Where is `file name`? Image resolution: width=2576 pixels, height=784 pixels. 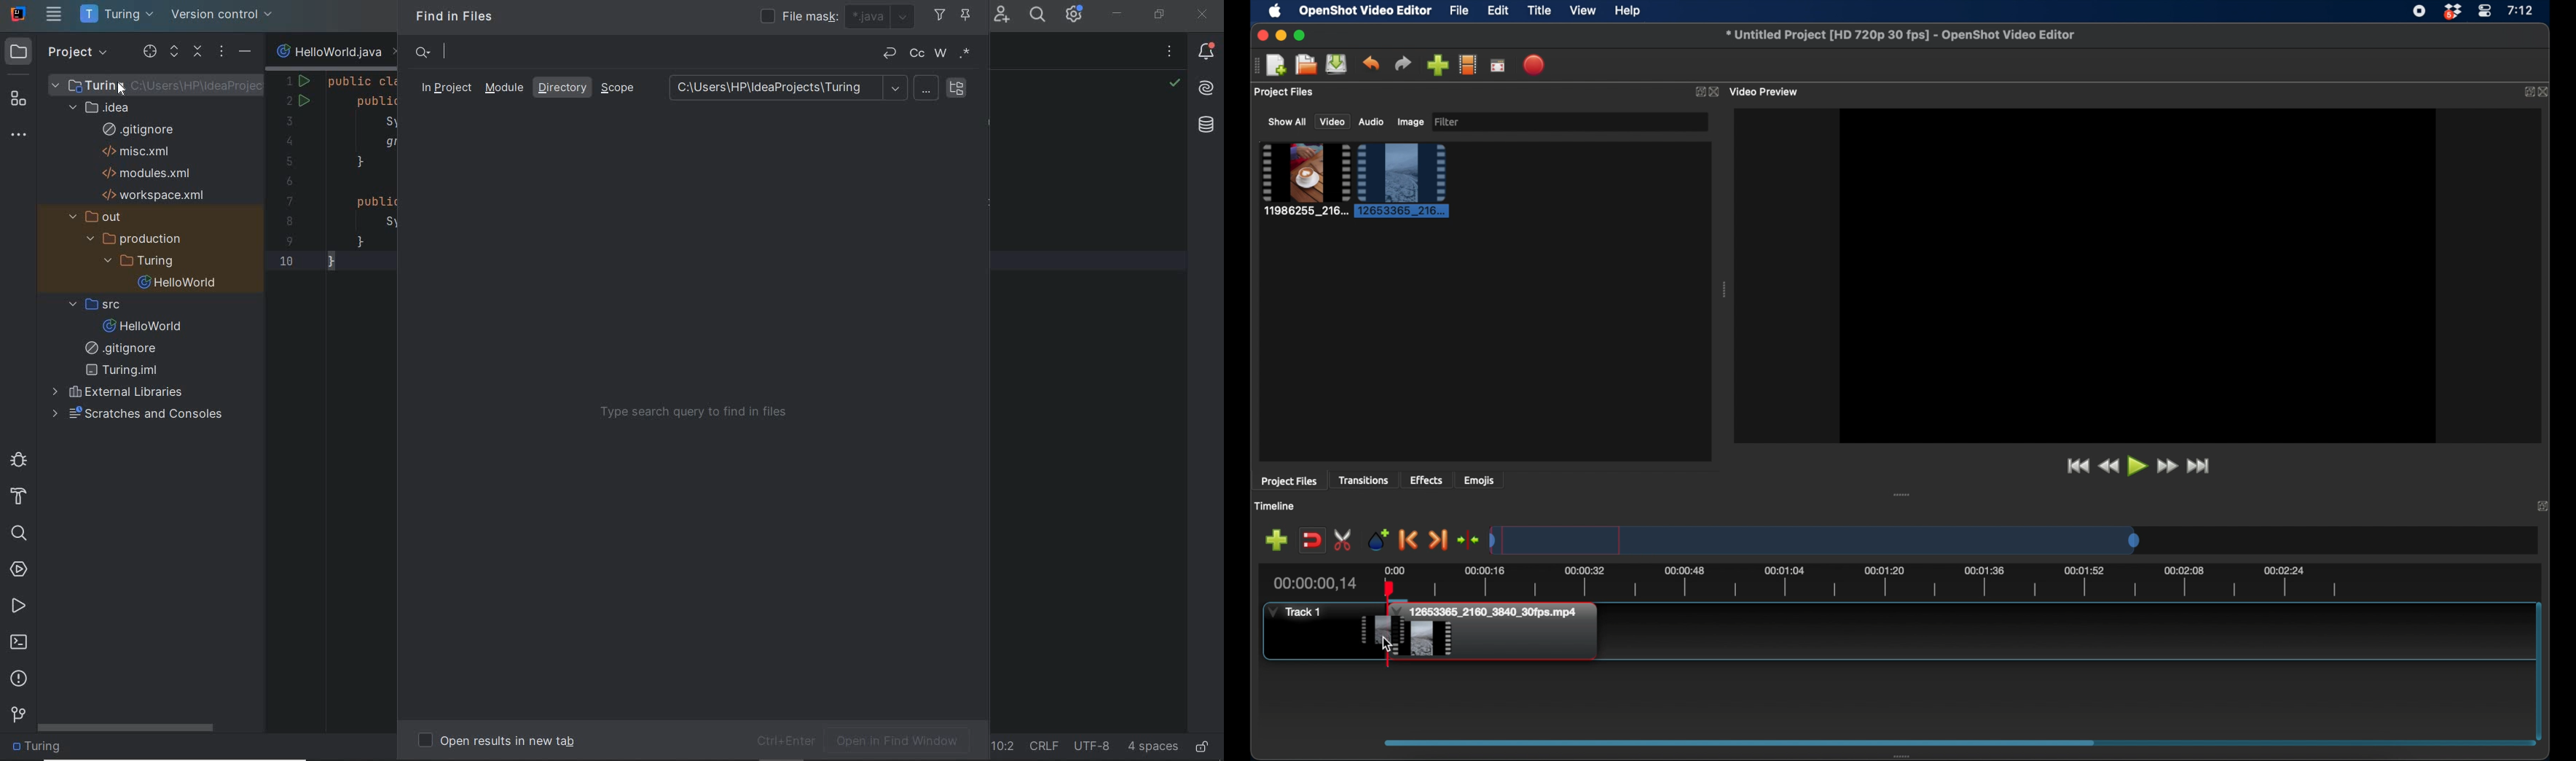 file name is located at coordinates (339, 52).